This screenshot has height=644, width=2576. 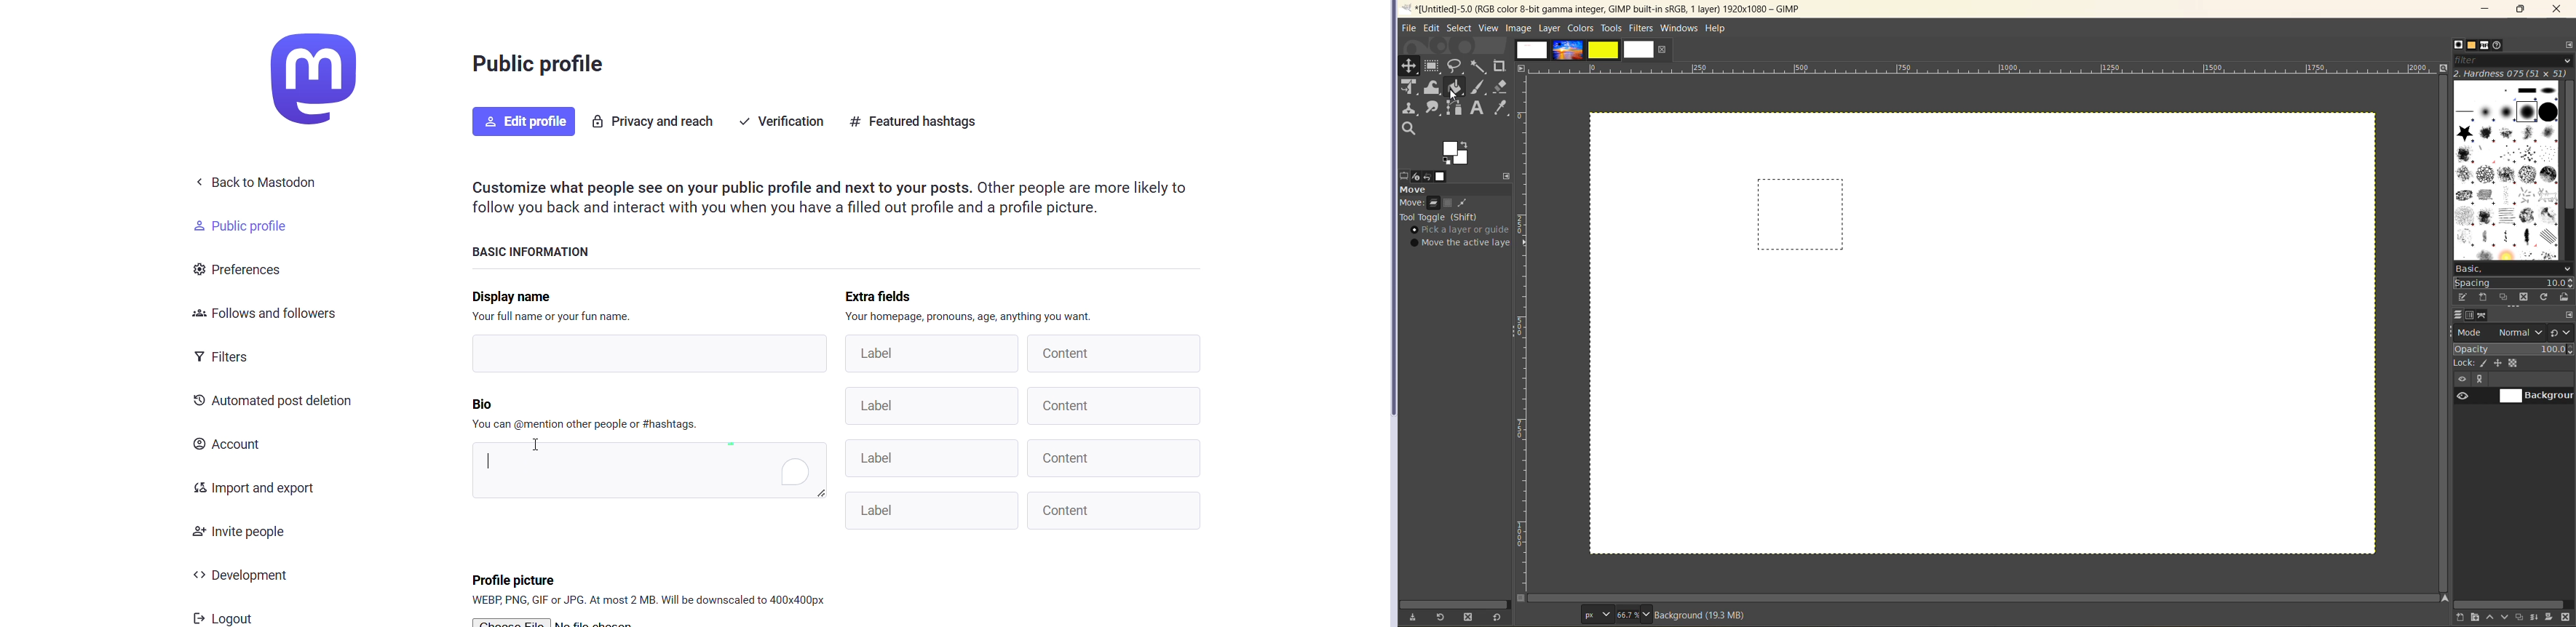 I want to click on Verification, so click(x=780, y=121).